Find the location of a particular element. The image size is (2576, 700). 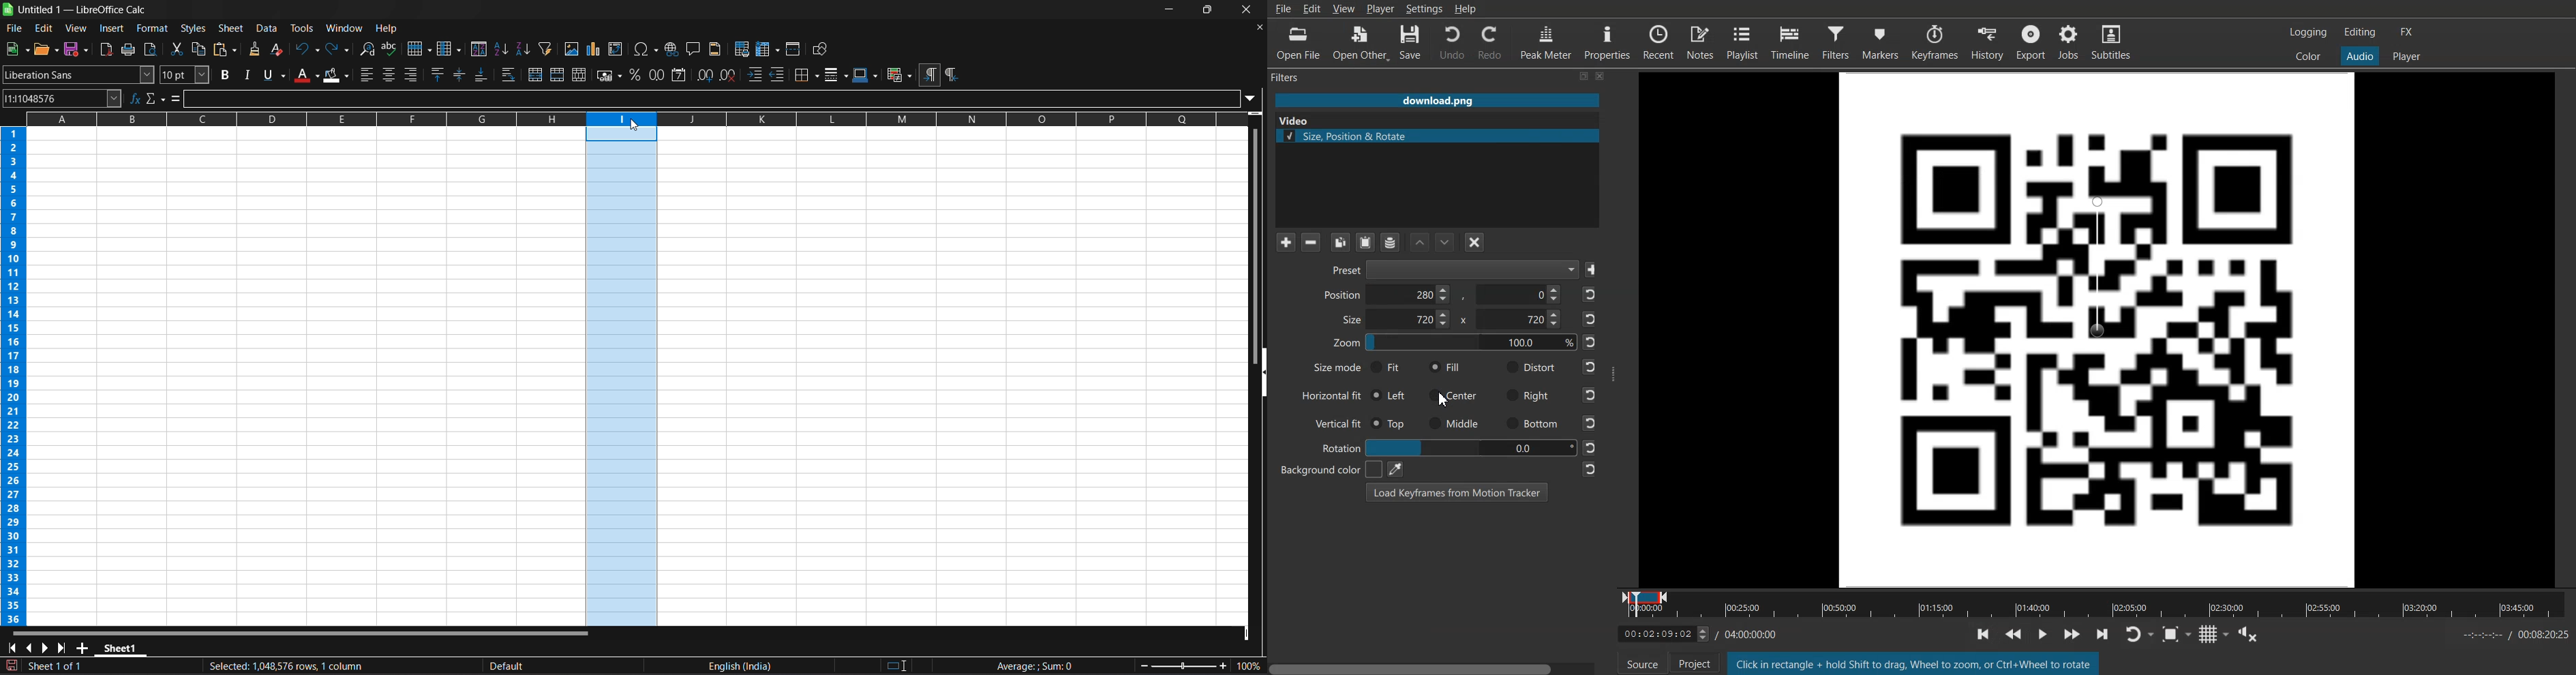

hide is located at coordinates (1260, 371).